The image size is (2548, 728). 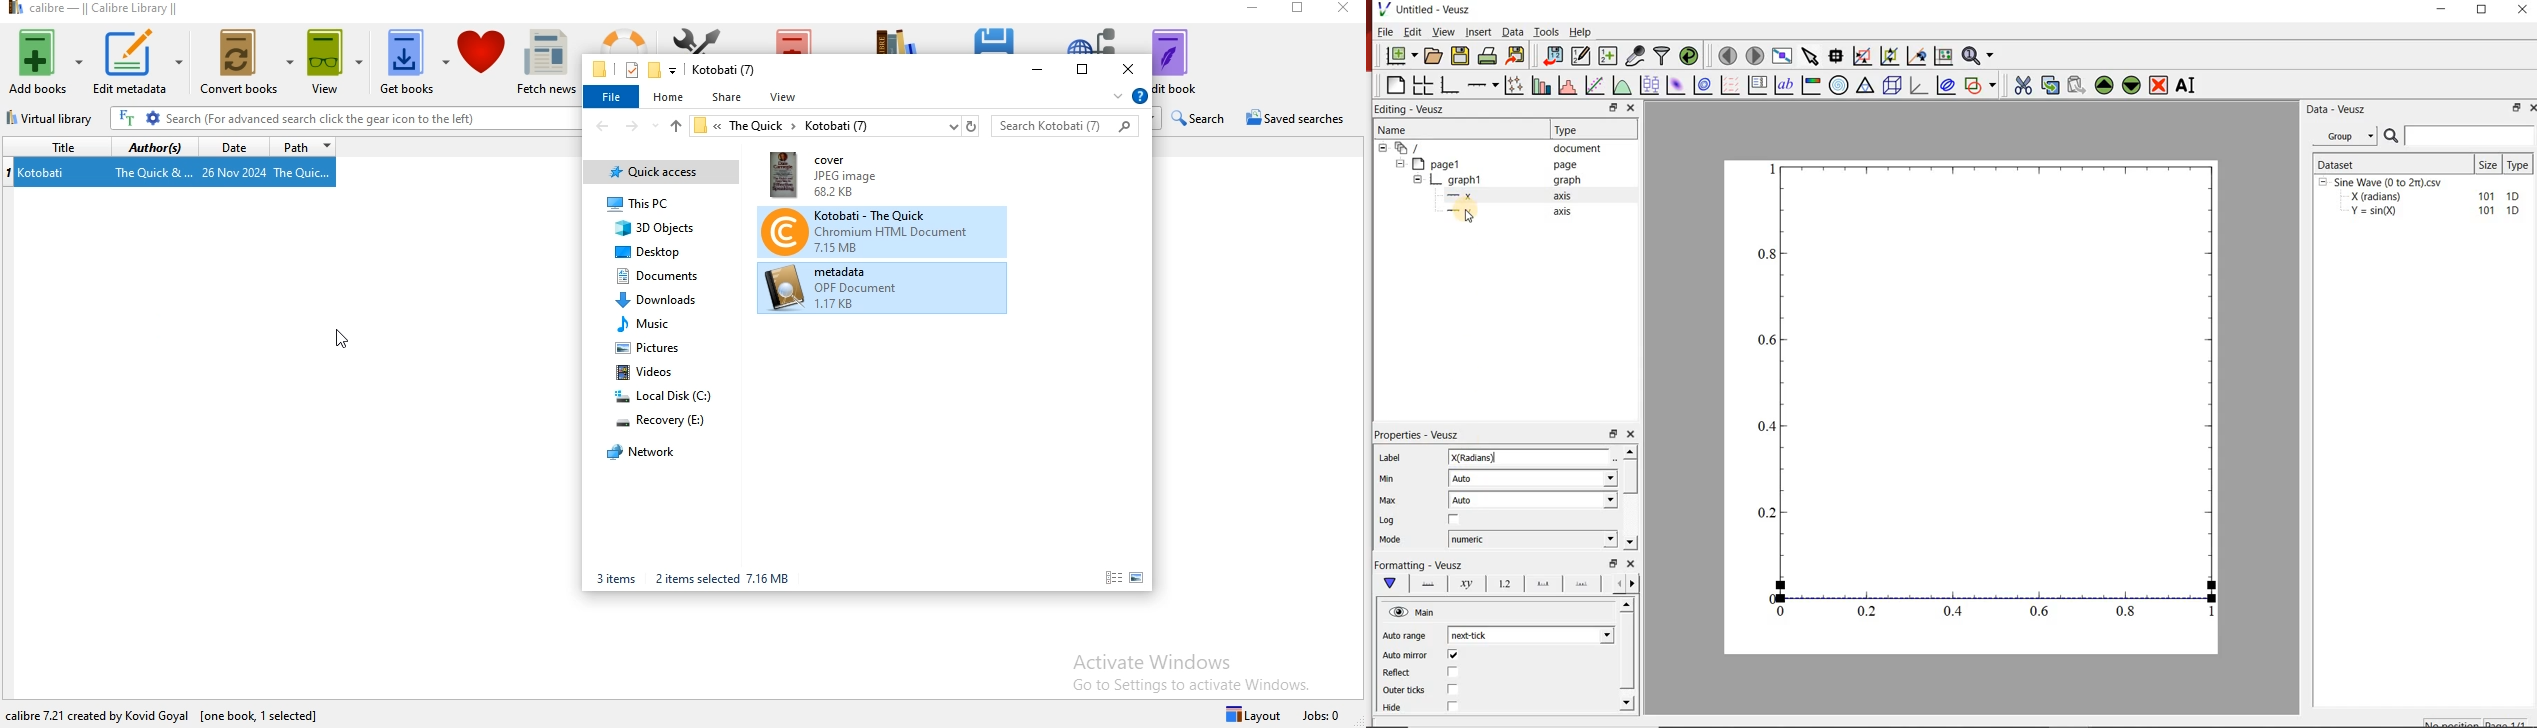 I want to click on options, so click(x=1540, y=584).